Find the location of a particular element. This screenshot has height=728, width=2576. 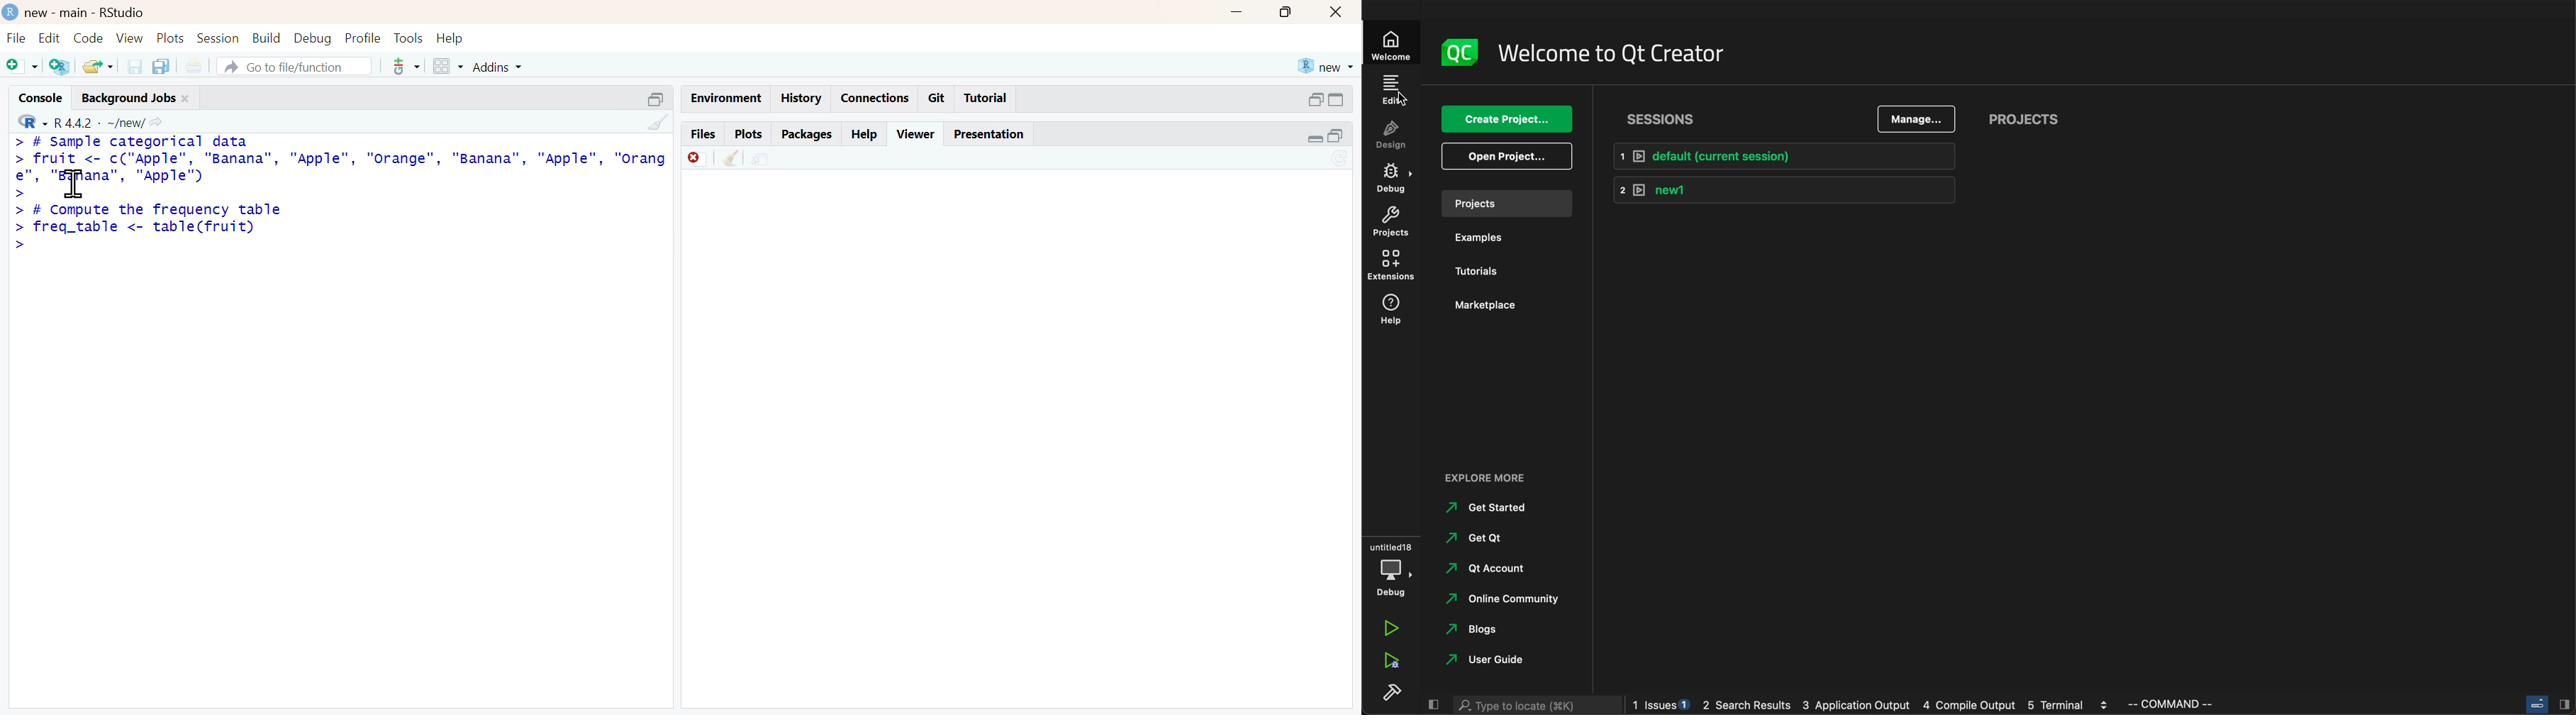

design is located at coordinates (1390, 135).